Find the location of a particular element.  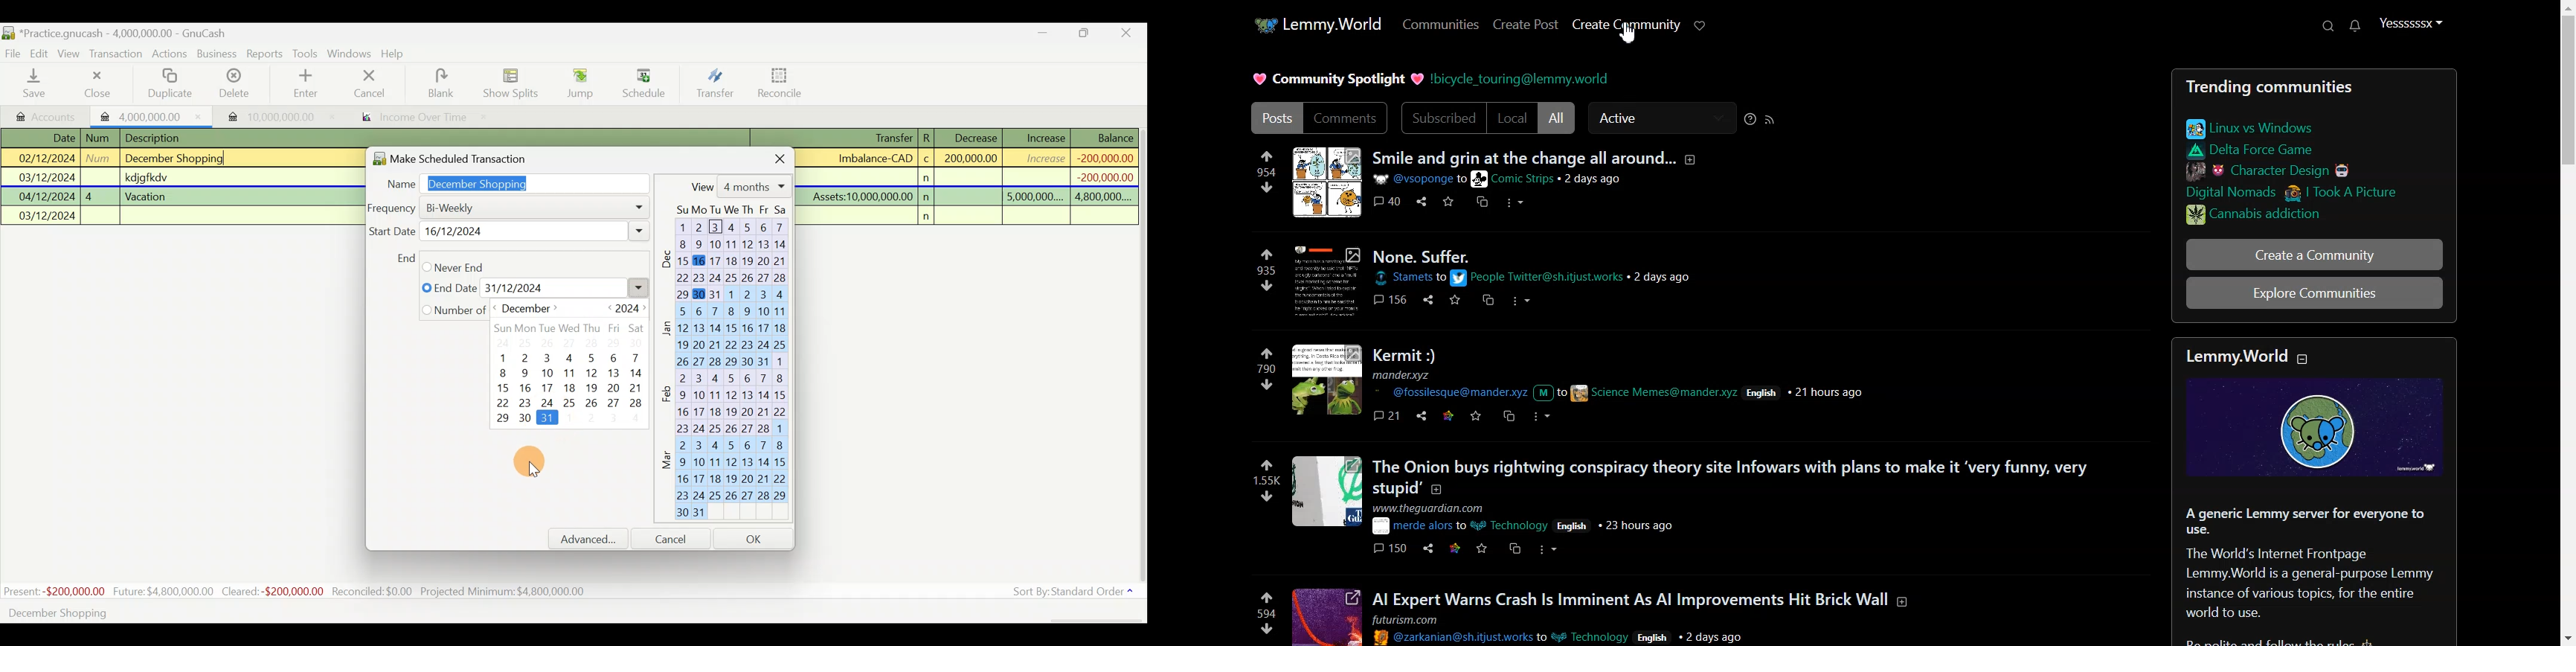

Sort by is located at coordinates (1076, 594).